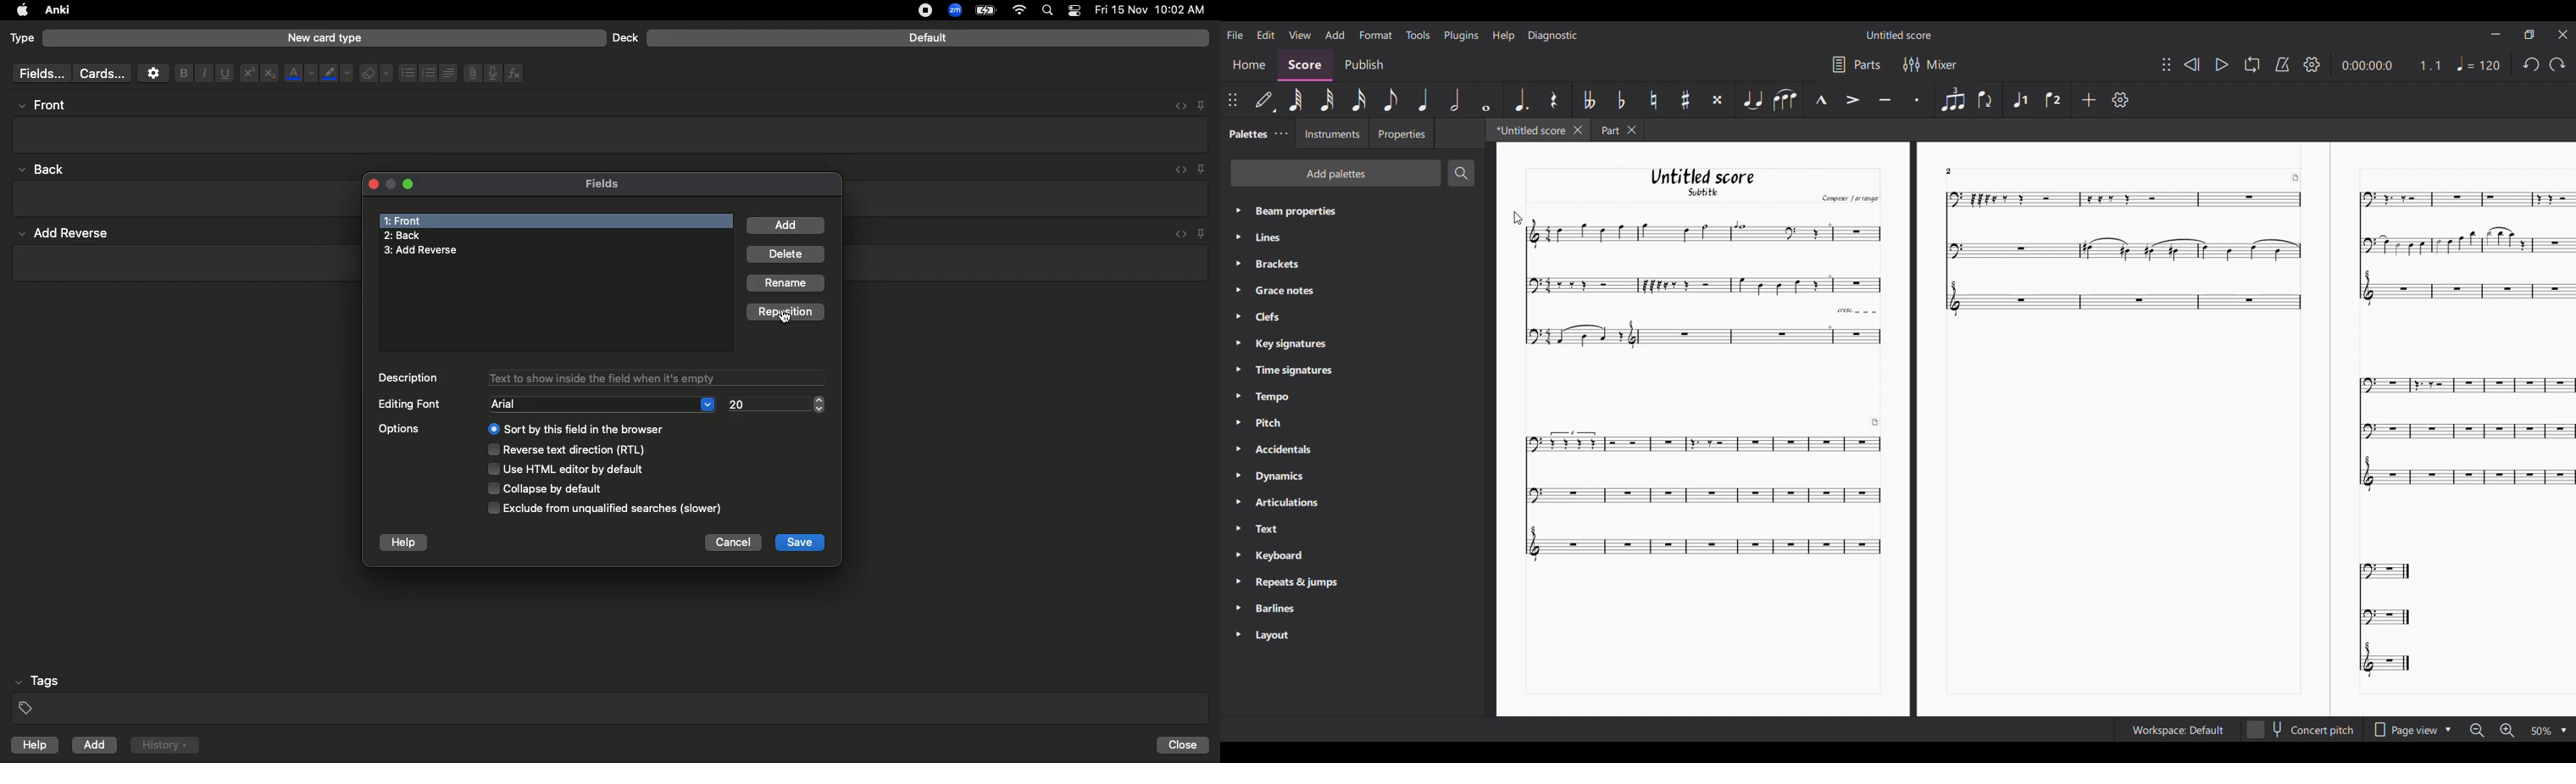  Describe the element at coordinates (788, 255) in the screenshot. I see `Delete` at that location.